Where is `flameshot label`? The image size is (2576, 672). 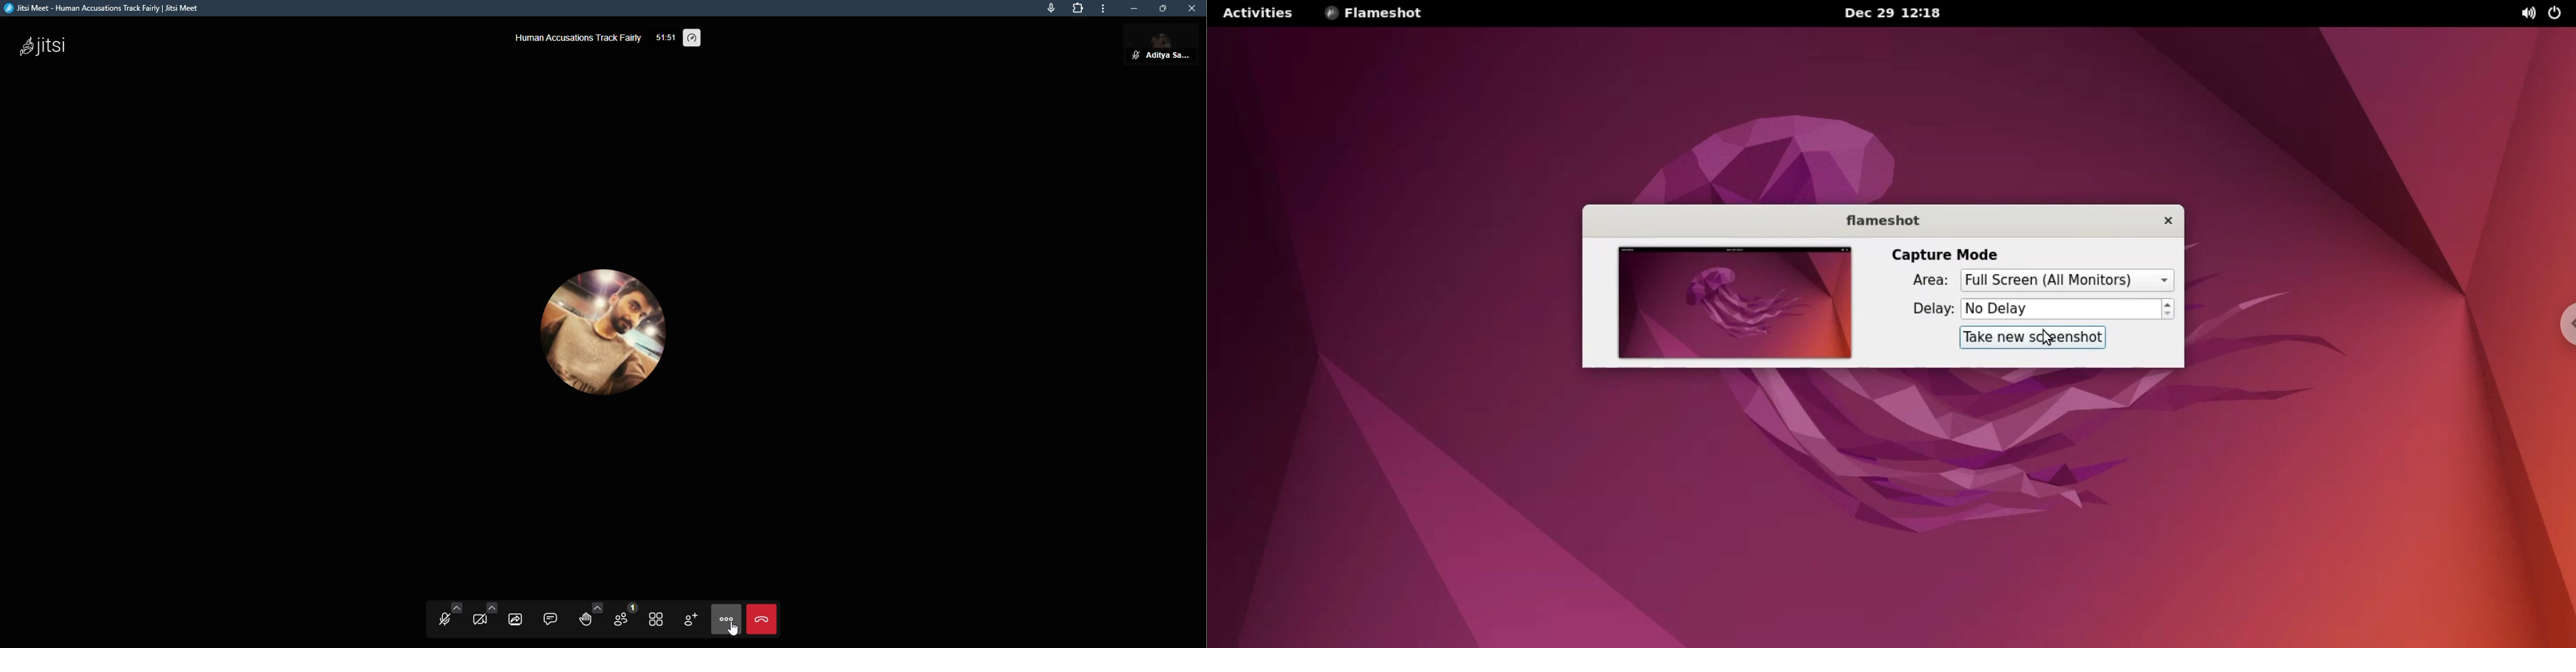 flameshot label is located at coordinates (1879, 222).